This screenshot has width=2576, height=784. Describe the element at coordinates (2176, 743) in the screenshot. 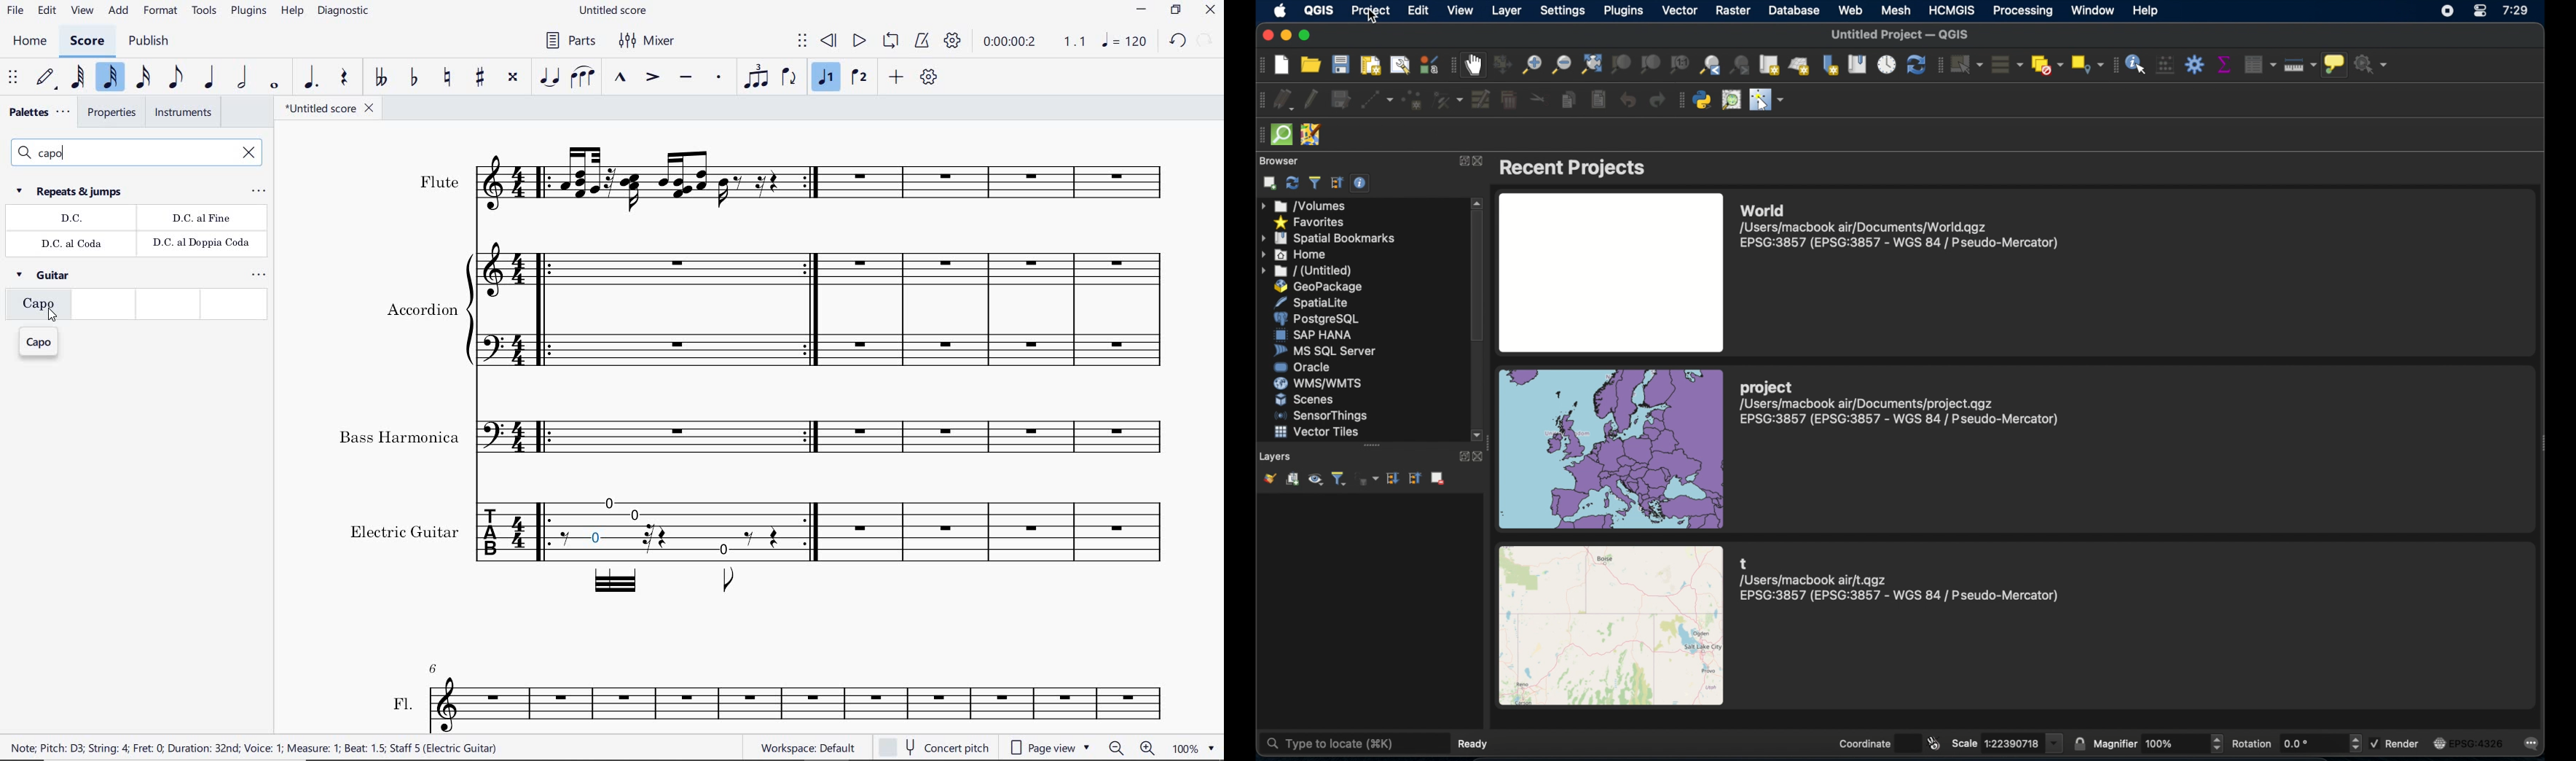

I see `magnifier value` at that location.